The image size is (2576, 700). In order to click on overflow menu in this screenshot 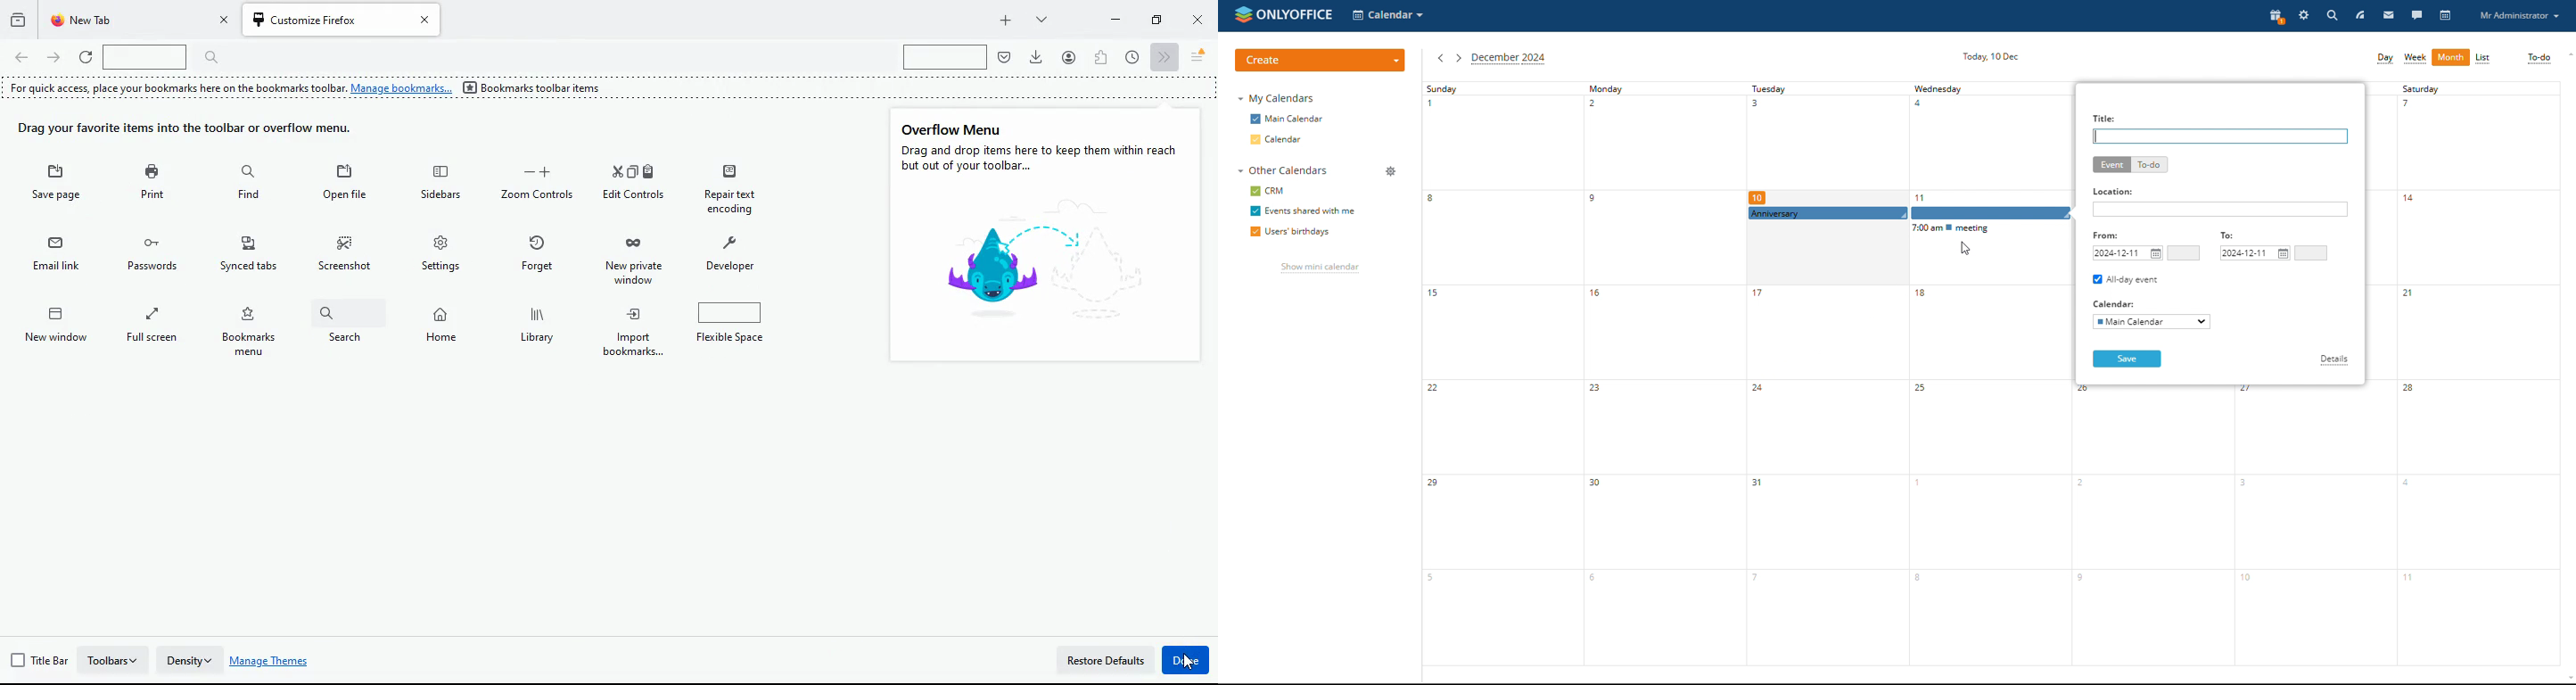, I will do `click(954, 128)`.